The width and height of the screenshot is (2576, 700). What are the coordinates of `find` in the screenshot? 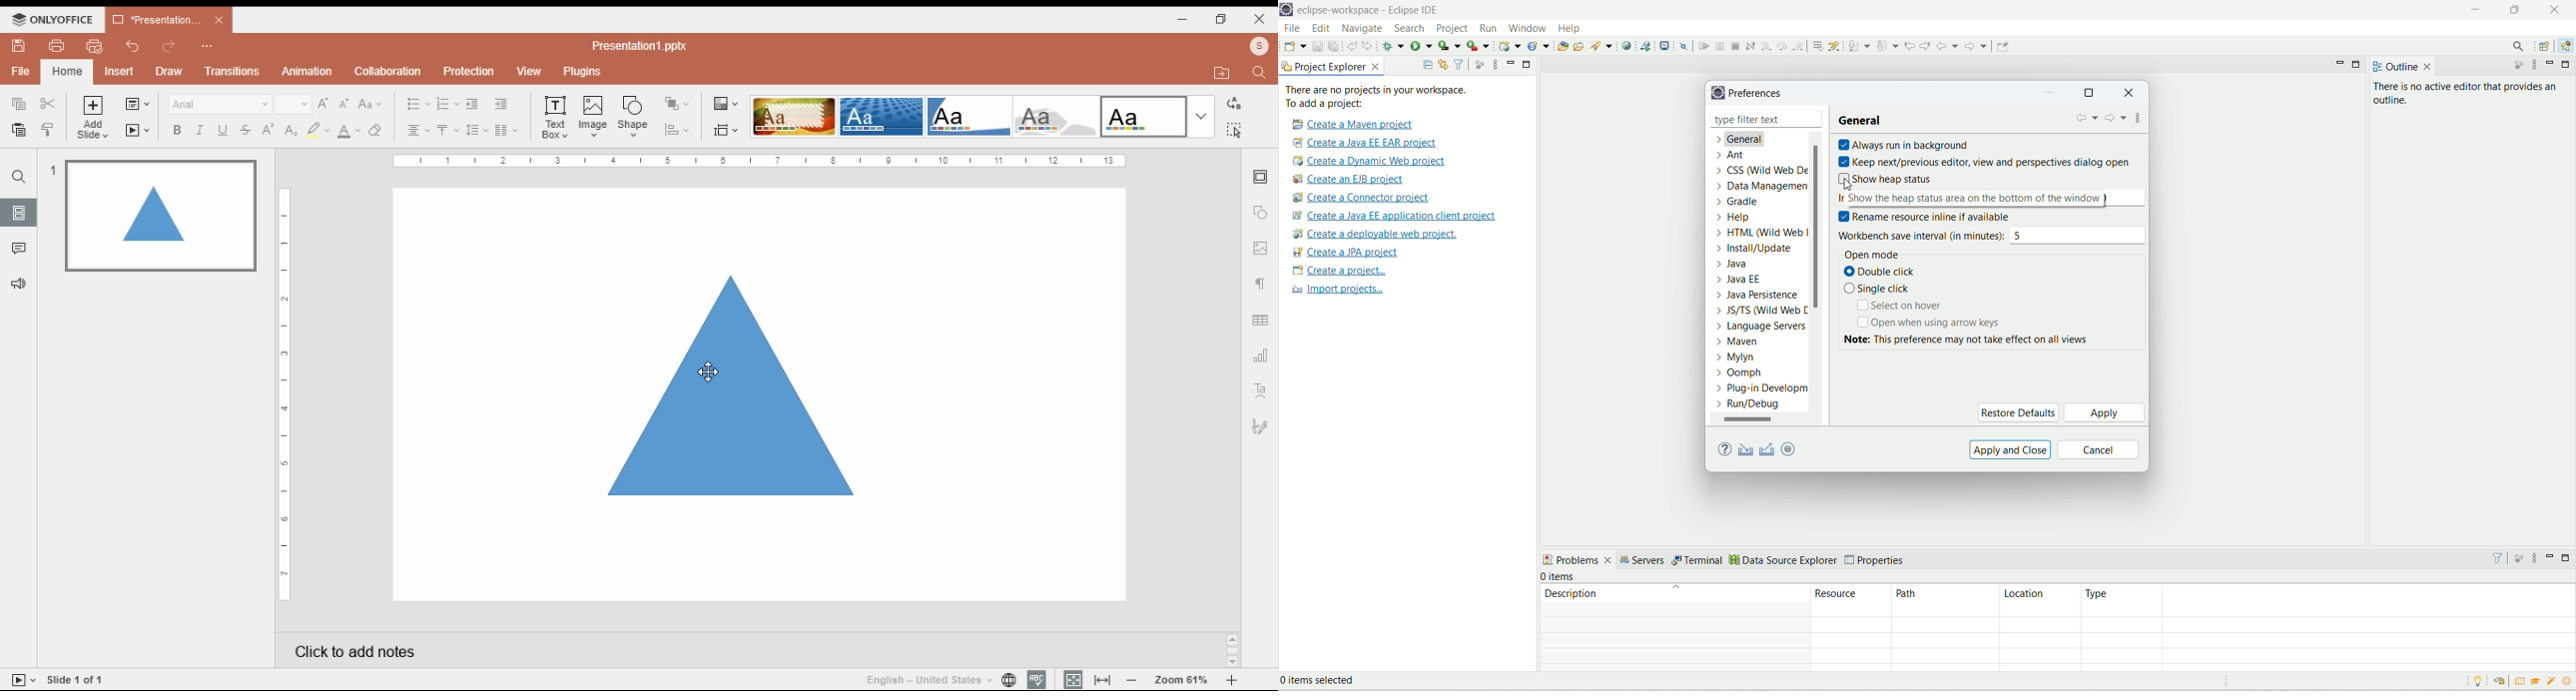 It's located at (1258, 73).